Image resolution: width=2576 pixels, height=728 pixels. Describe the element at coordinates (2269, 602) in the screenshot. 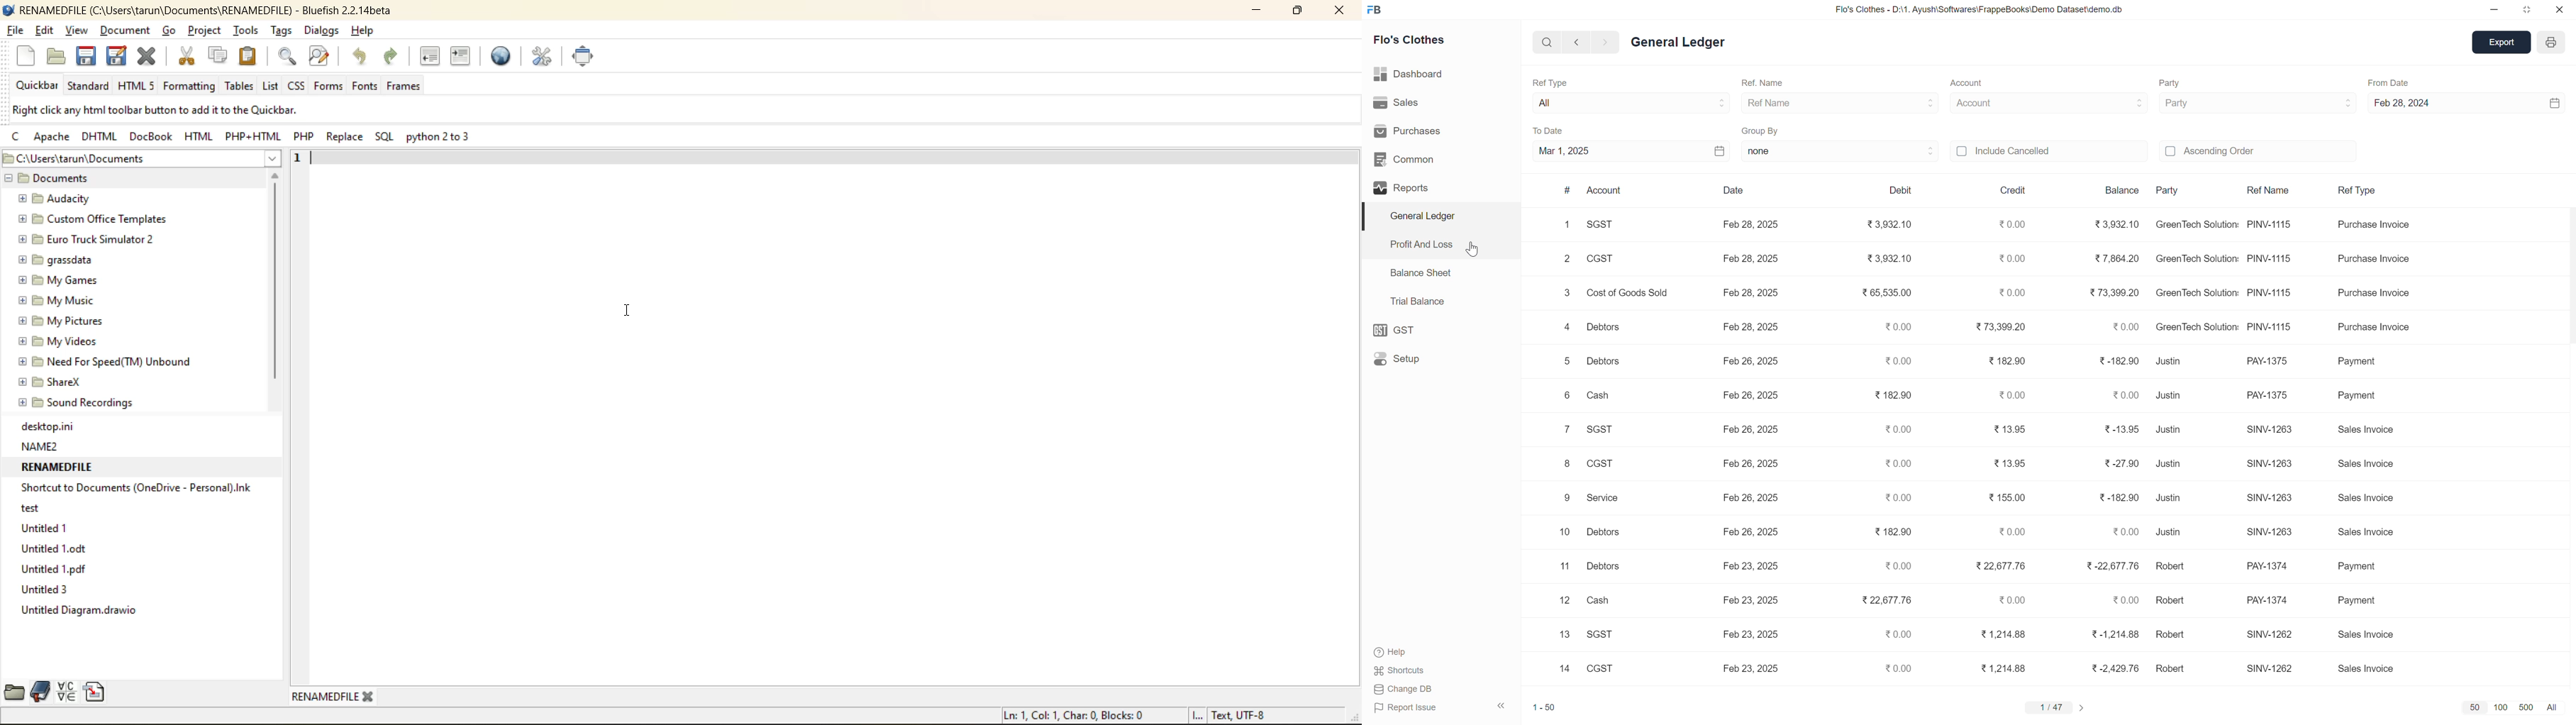

I see `PAY-1374` at that location.